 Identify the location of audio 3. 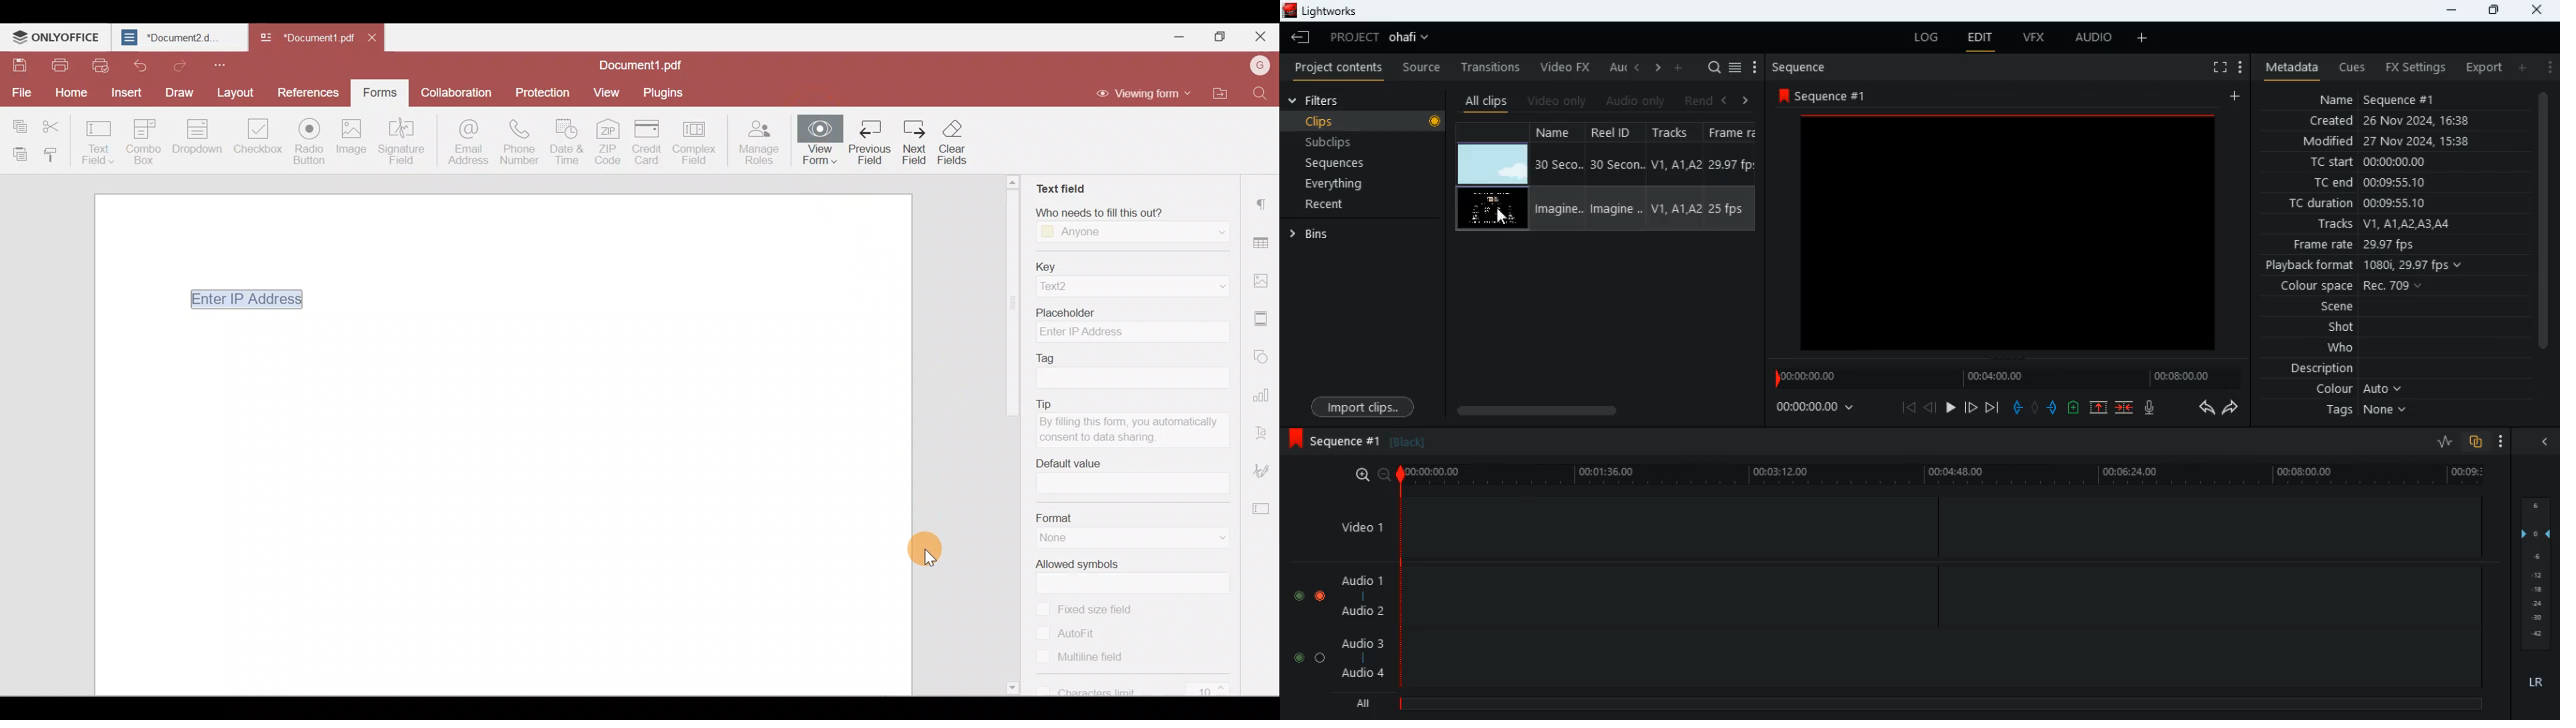
(1363, 644).